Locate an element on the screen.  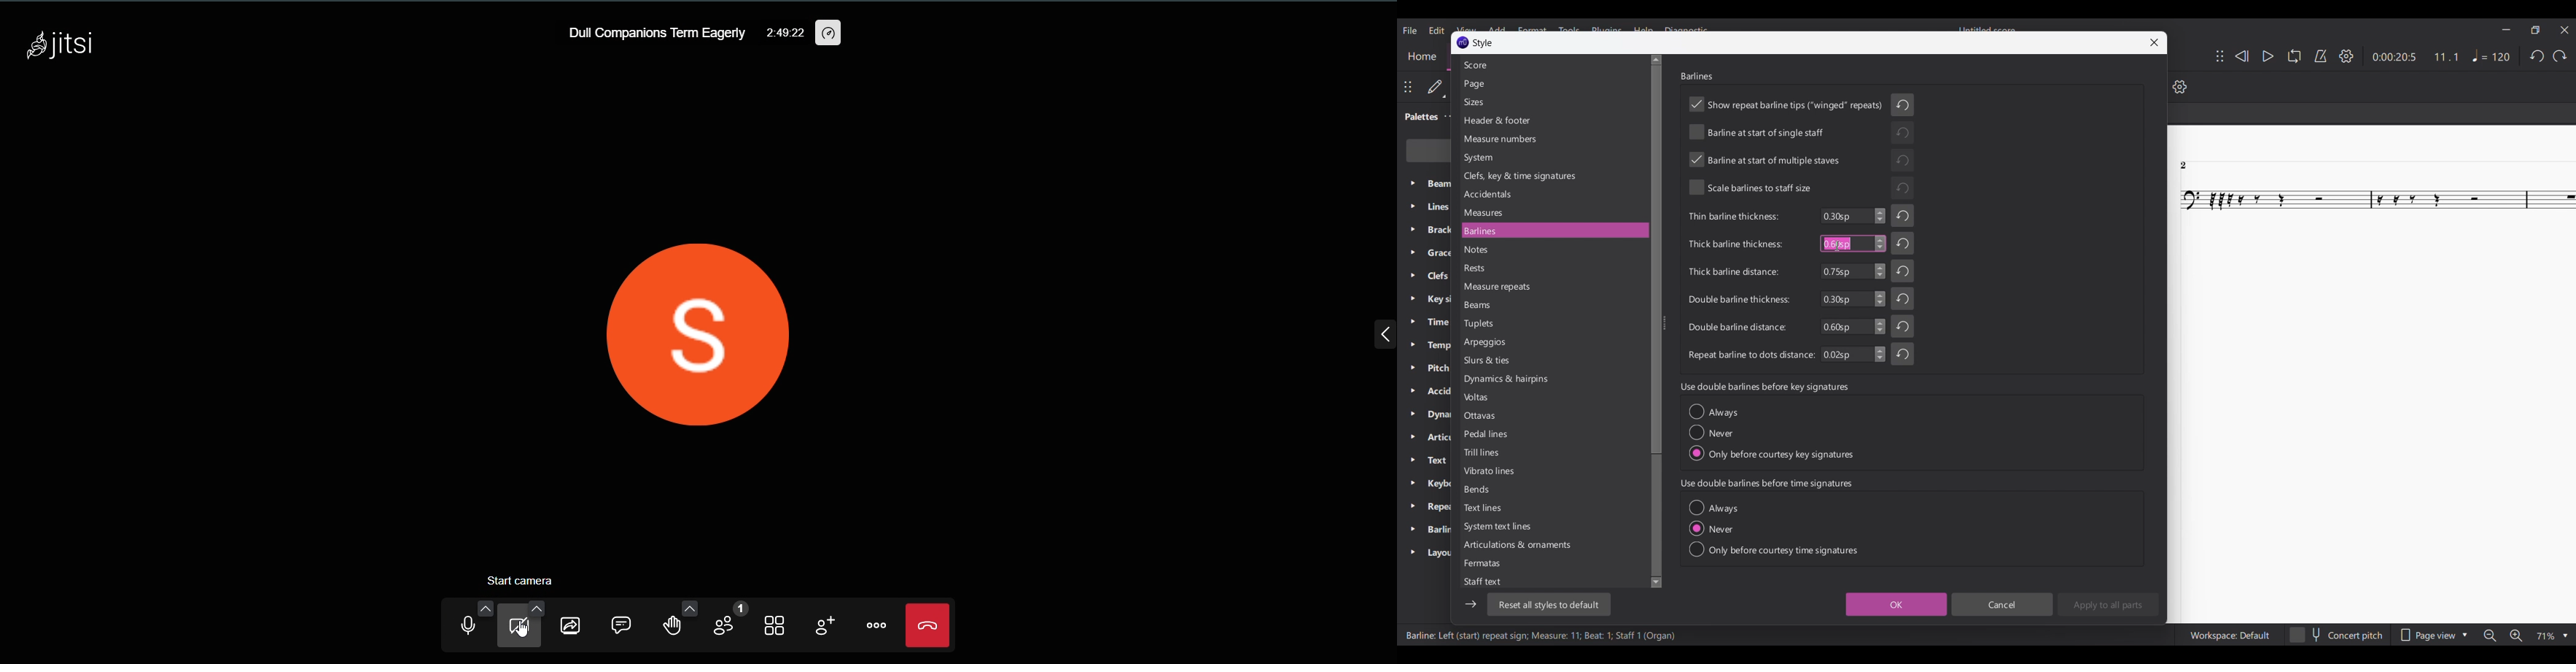
Change width of side panel  is located at coordinates (1665, 325).